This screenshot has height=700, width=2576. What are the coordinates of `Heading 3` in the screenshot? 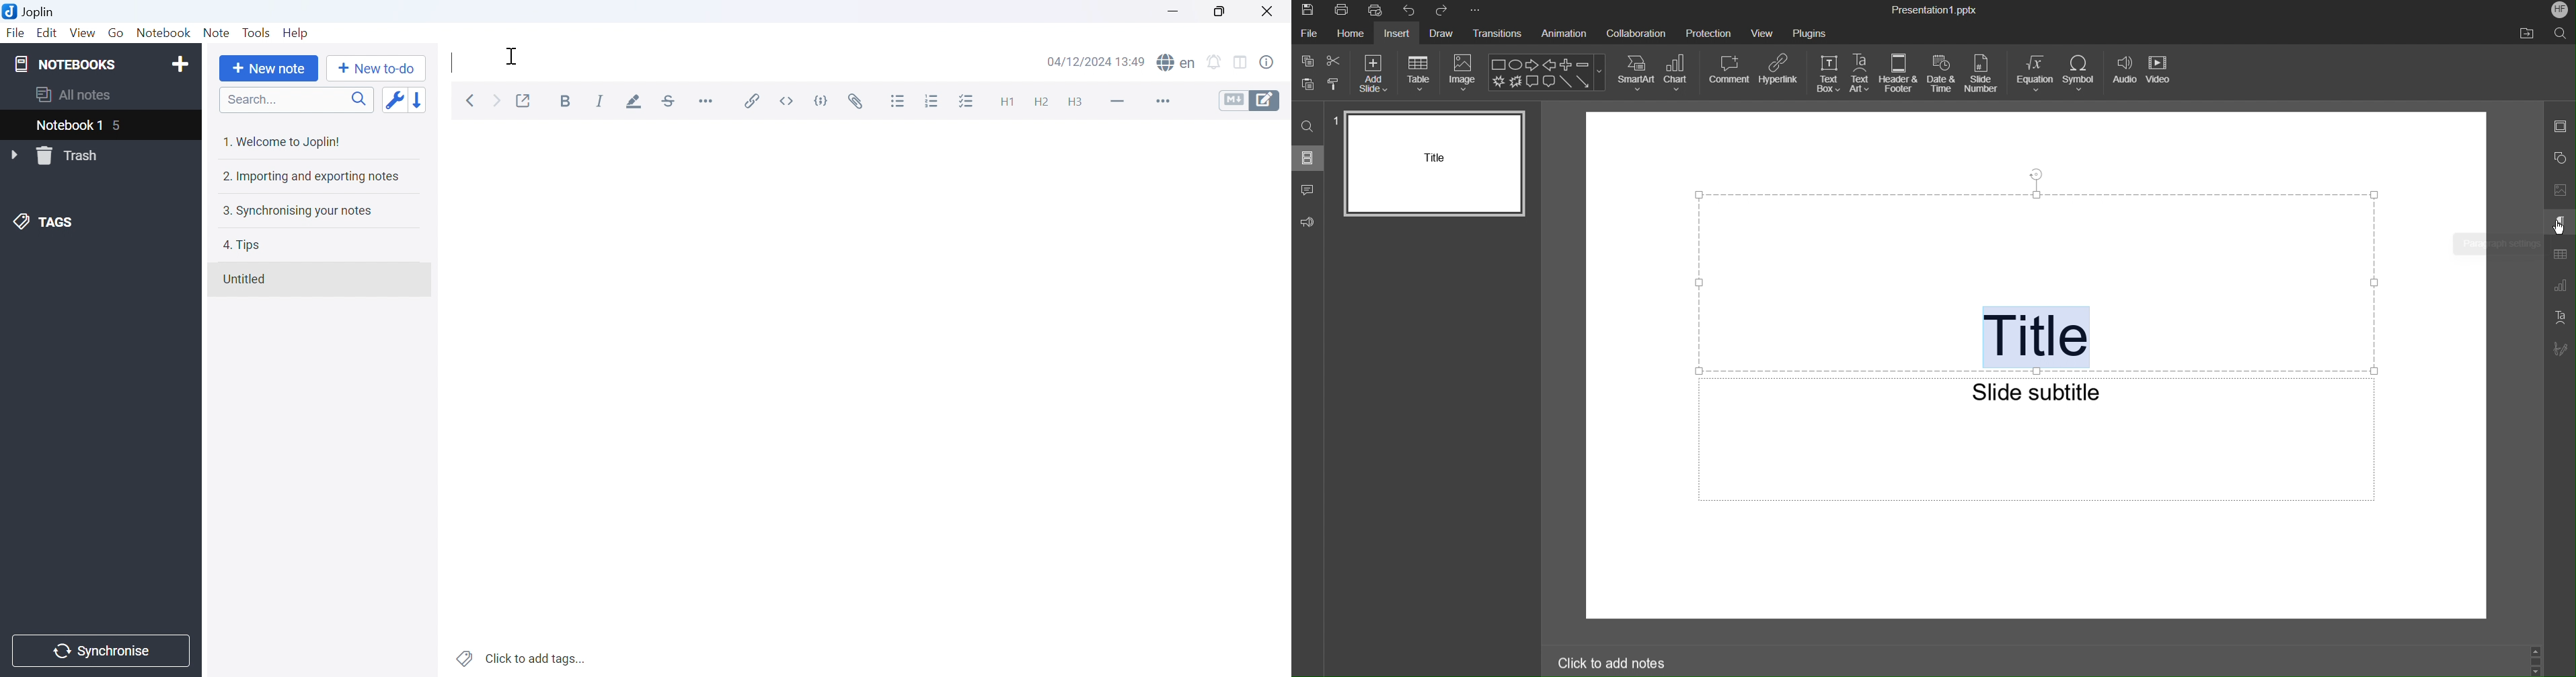 It's located at (1076, 102).